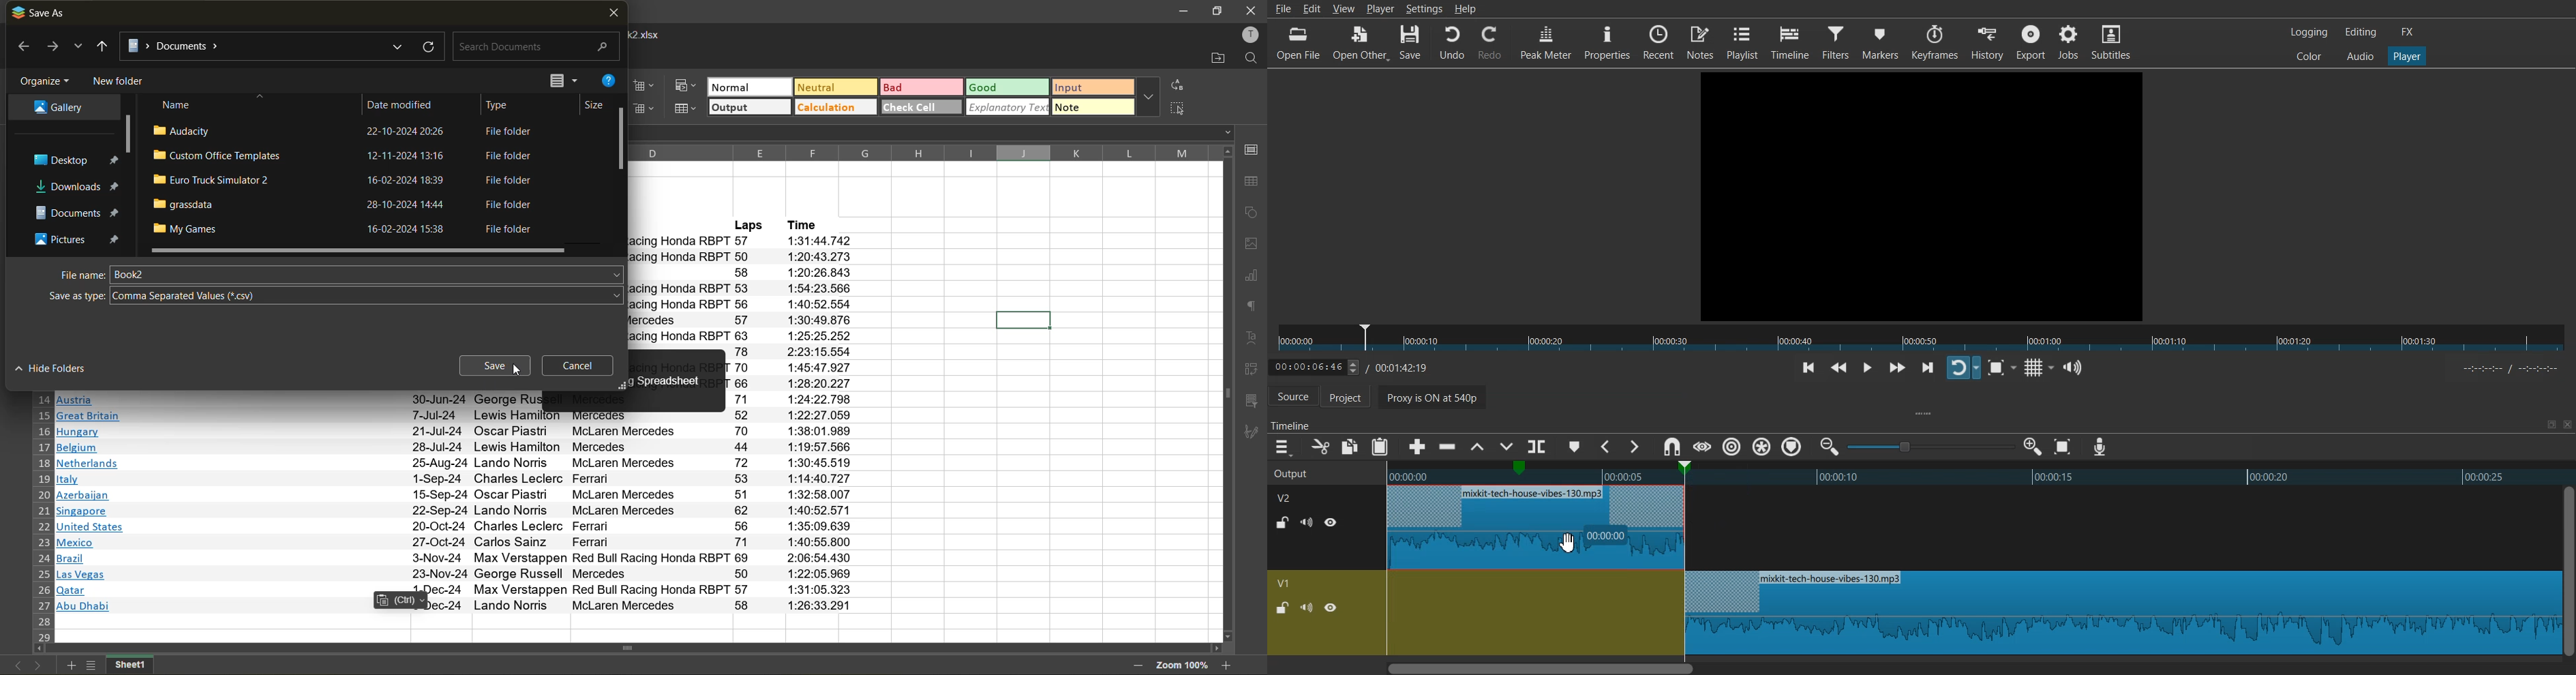 This screenshot has height=700, width=2576. I want to click on Audio, so click(2360, 55).